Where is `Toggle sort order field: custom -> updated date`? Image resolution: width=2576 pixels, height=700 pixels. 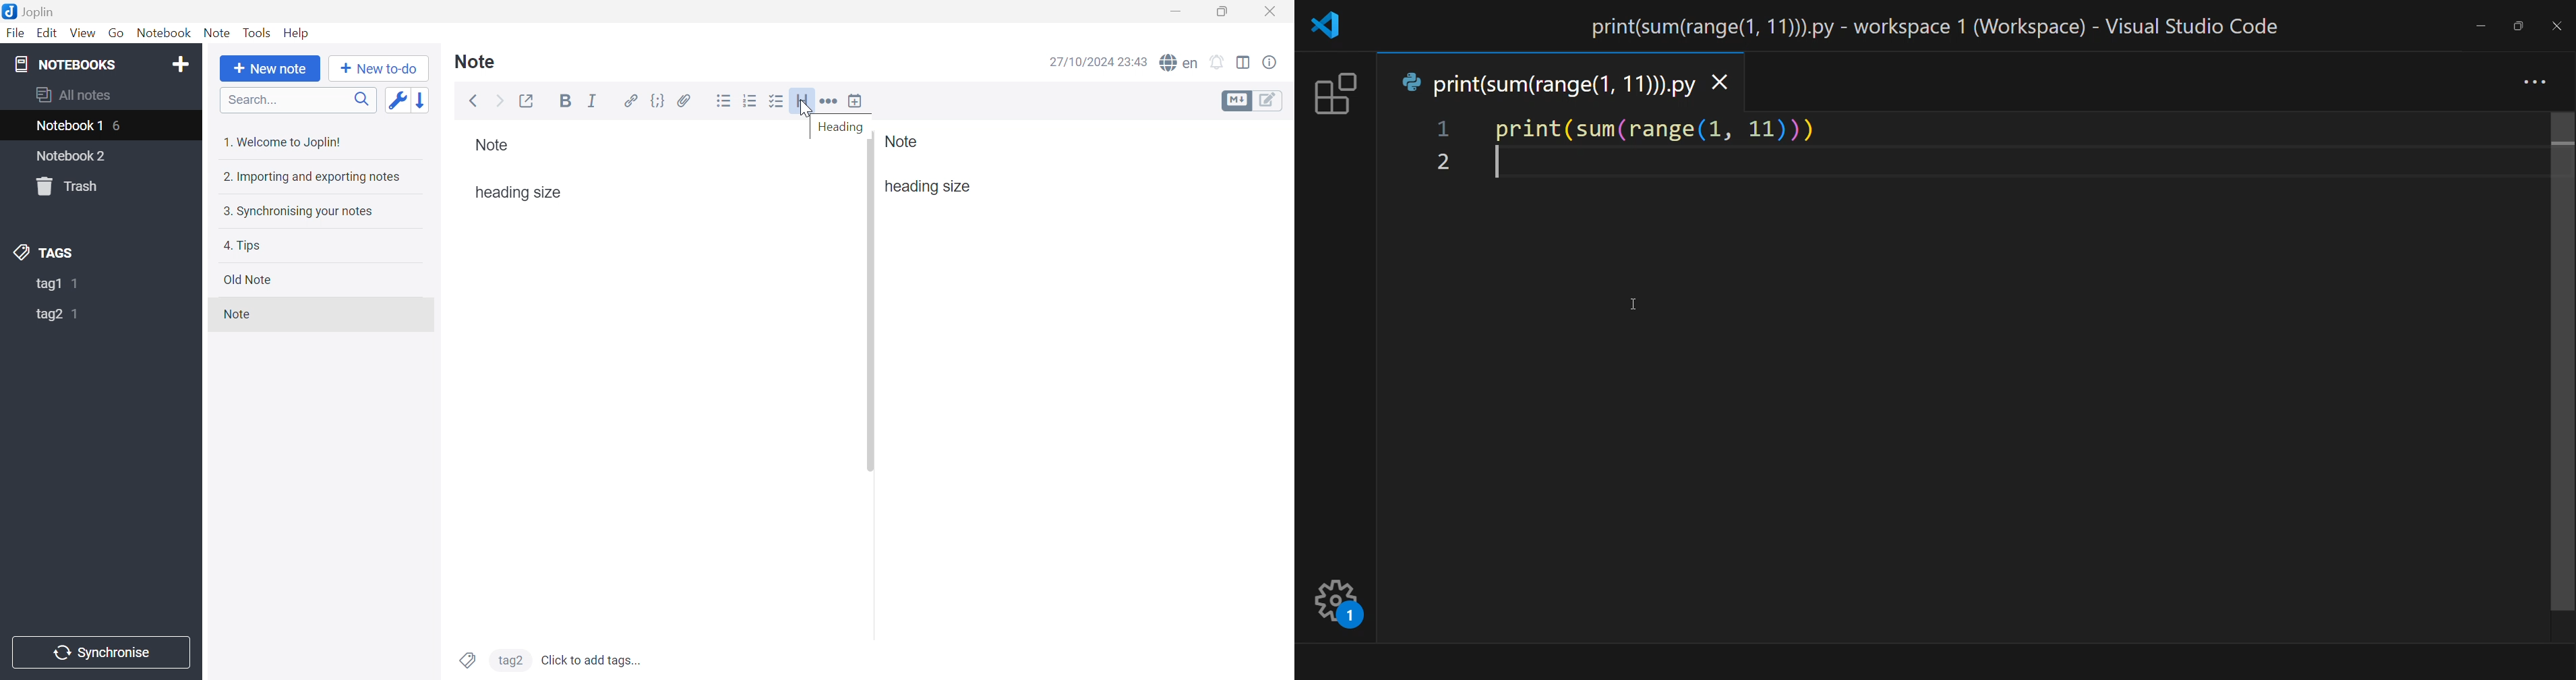
Toggle sort order field: custom -> updated date is located at coordinates (396, 99).